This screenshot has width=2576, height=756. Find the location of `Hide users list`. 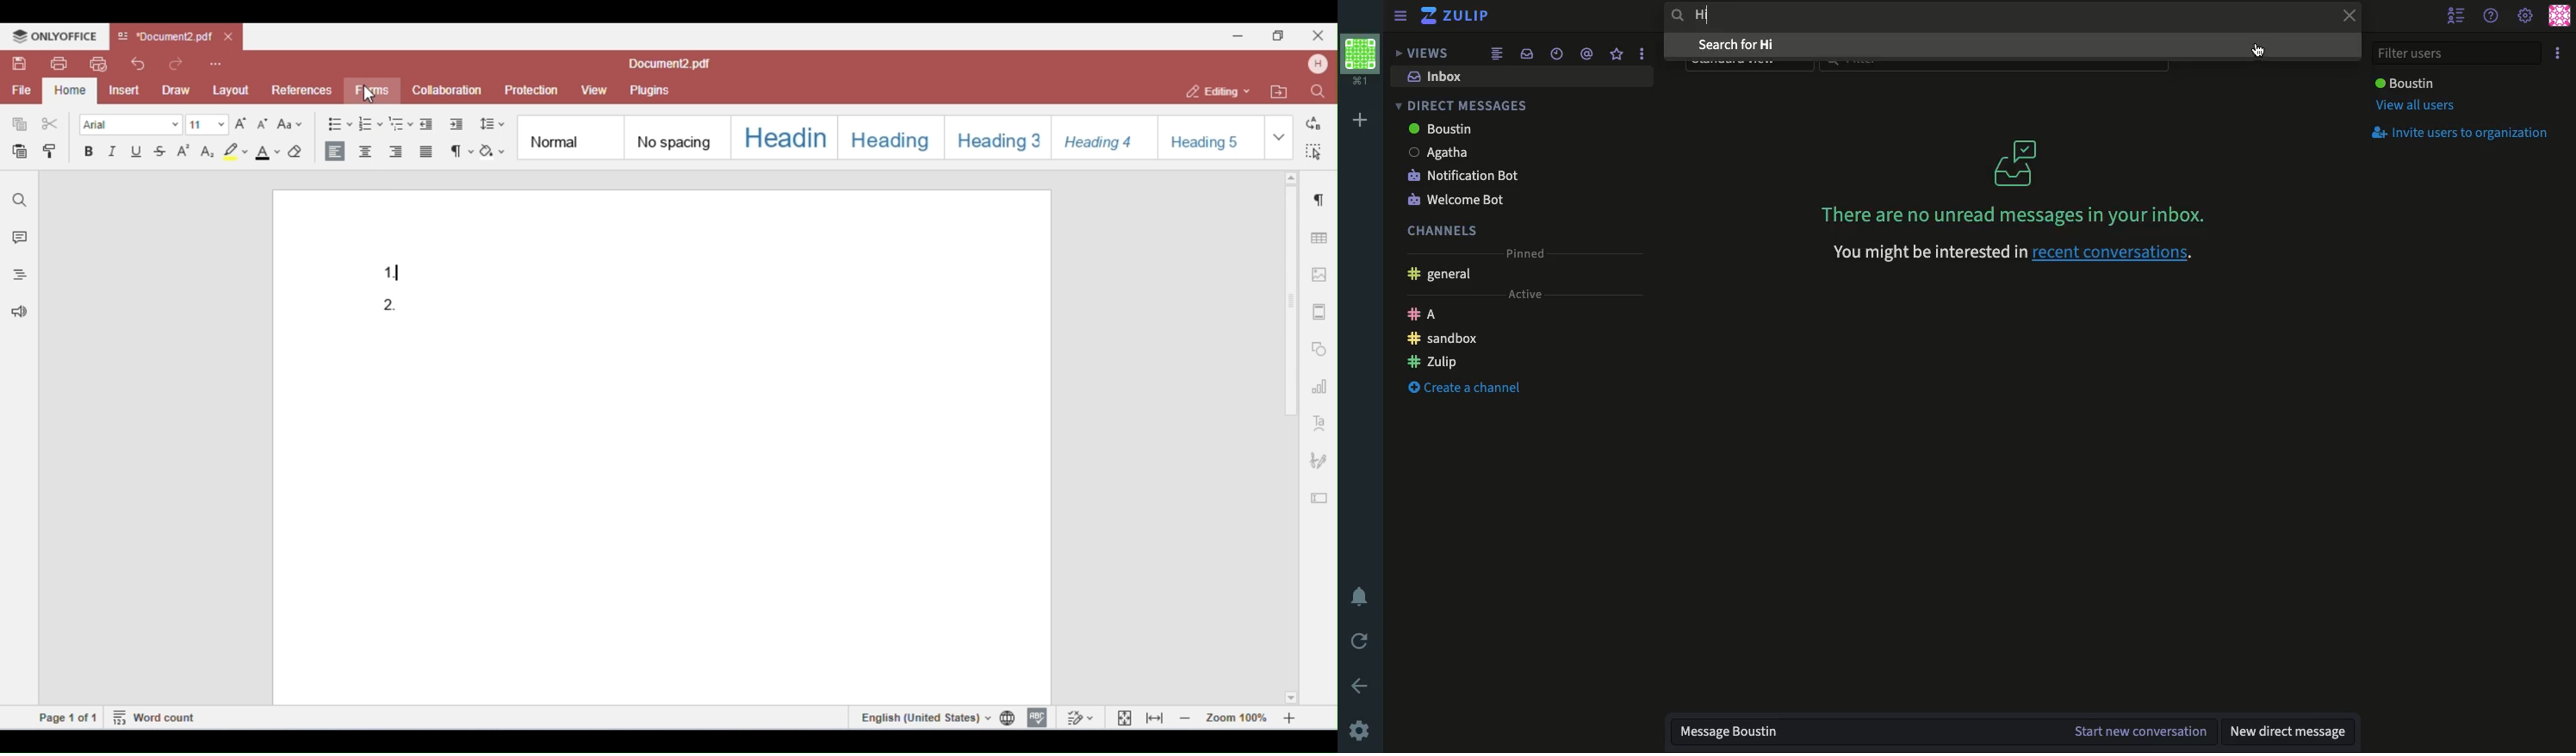

Hide users list is located at coordinates (2458, 16).